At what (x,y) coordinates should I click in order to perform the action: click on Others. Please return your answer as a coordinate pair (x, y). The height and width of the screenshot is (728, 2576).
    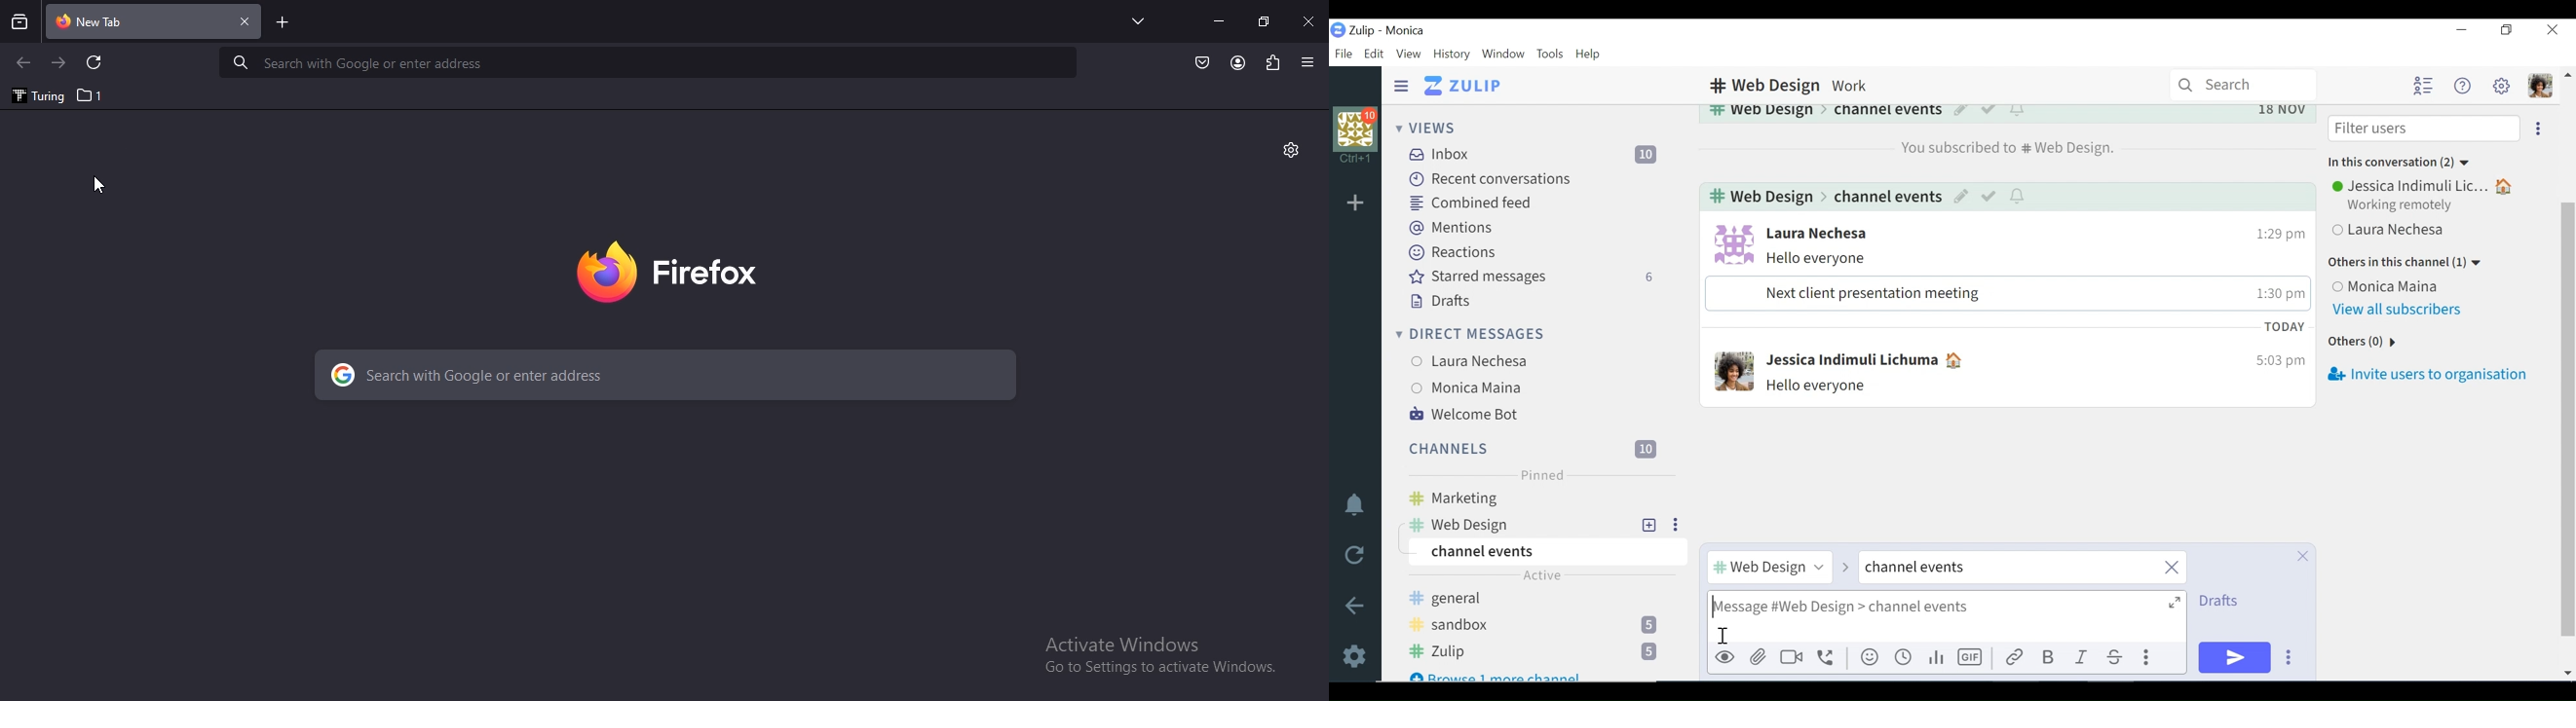
    Looking at the image, I should click on (2360, 343).